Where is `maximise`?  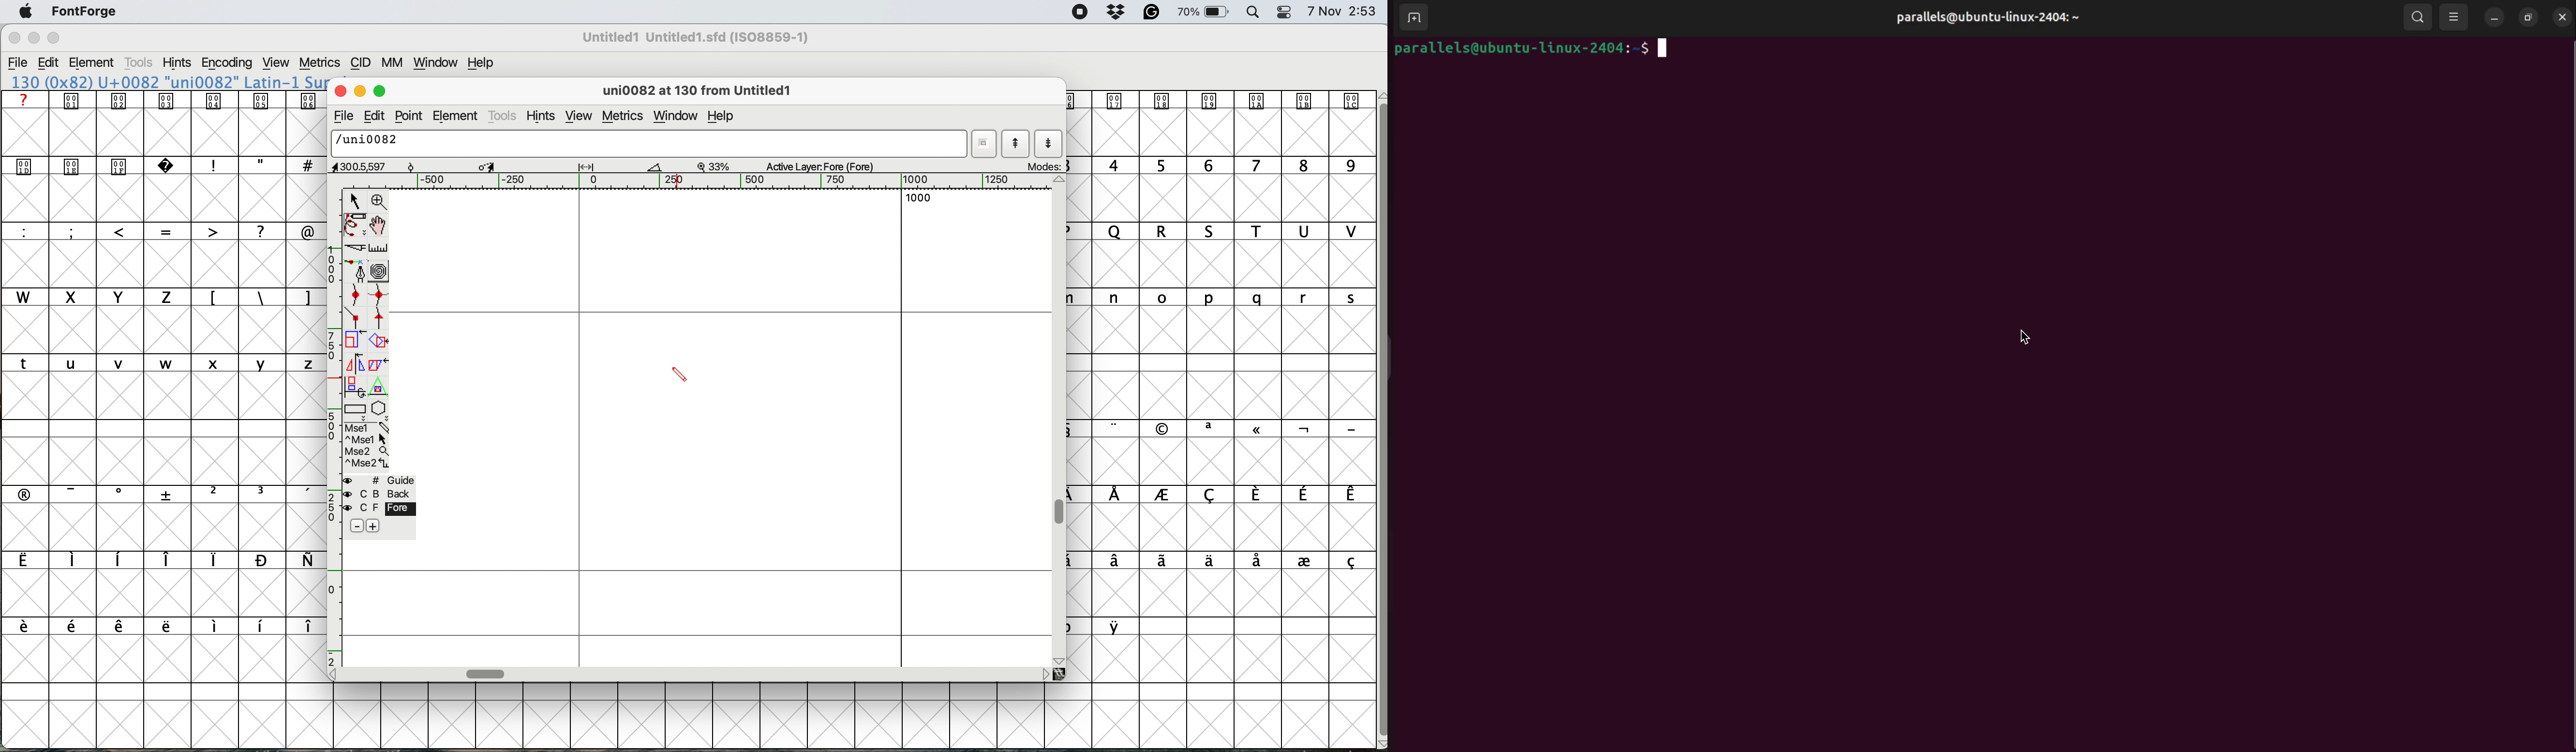
maximise is located at coordinates (380, 91).